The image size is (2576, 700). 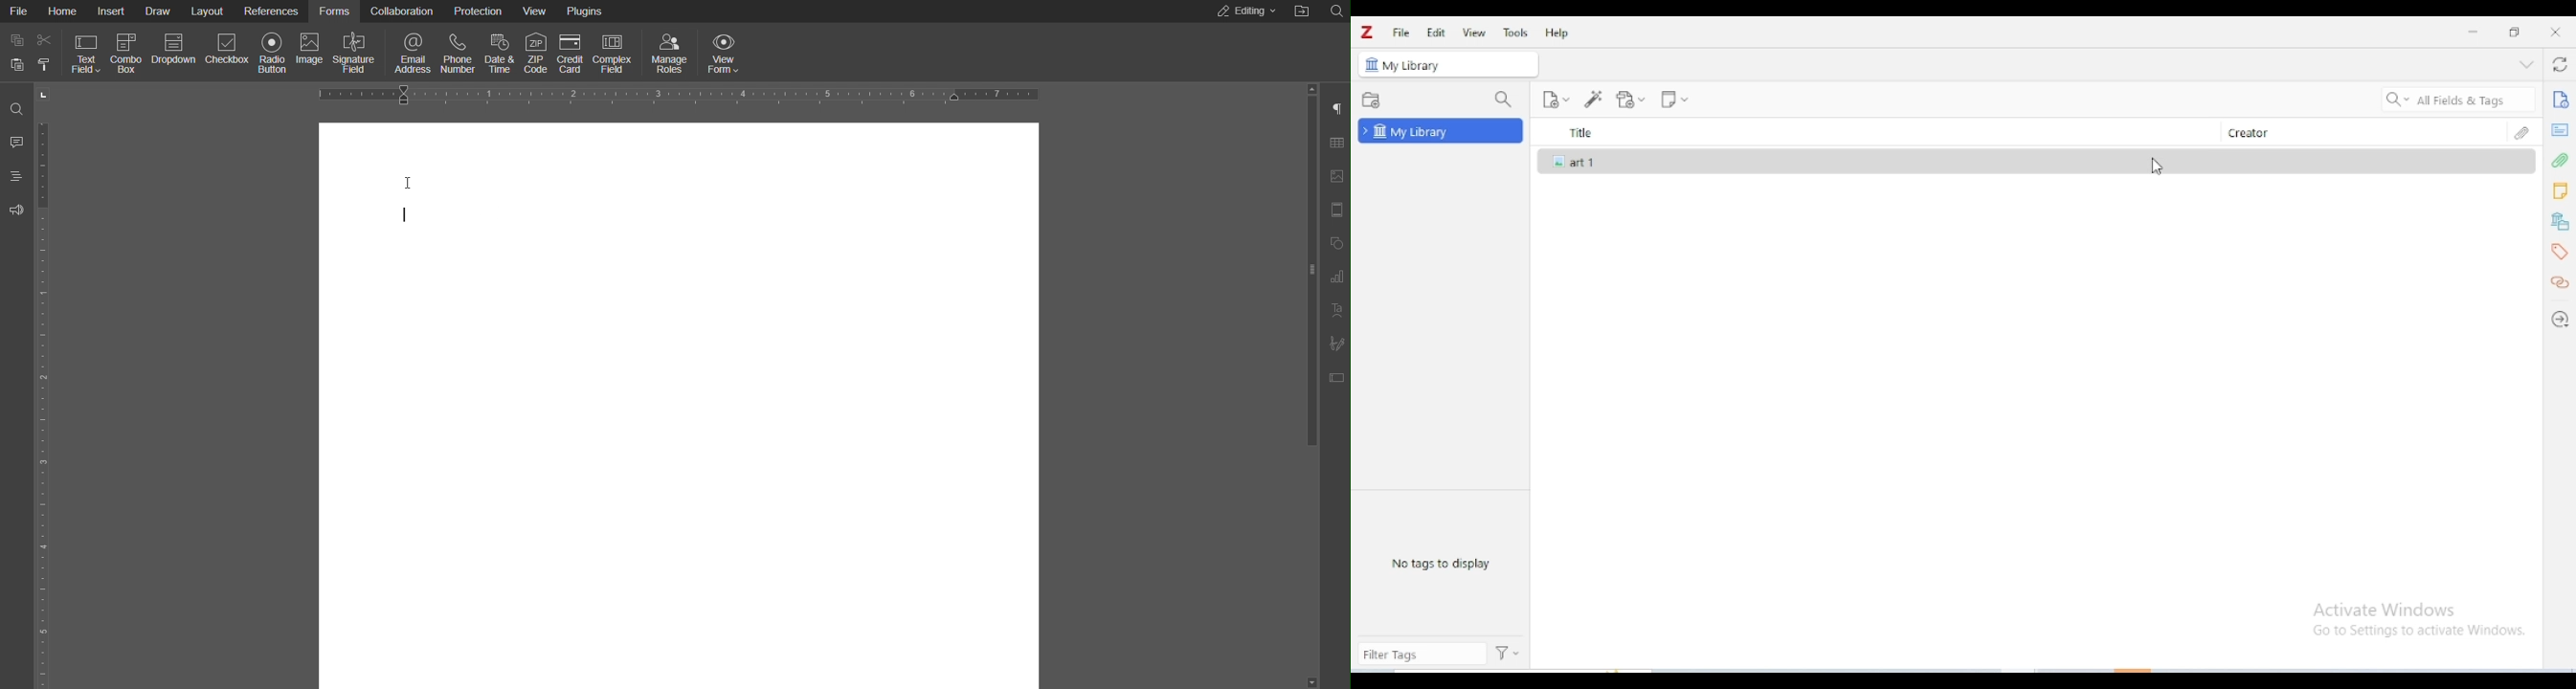 What do you see at coordinates (2521, 132) in the screenshot?
I see `attachments` at bounding box center [2521, 132].